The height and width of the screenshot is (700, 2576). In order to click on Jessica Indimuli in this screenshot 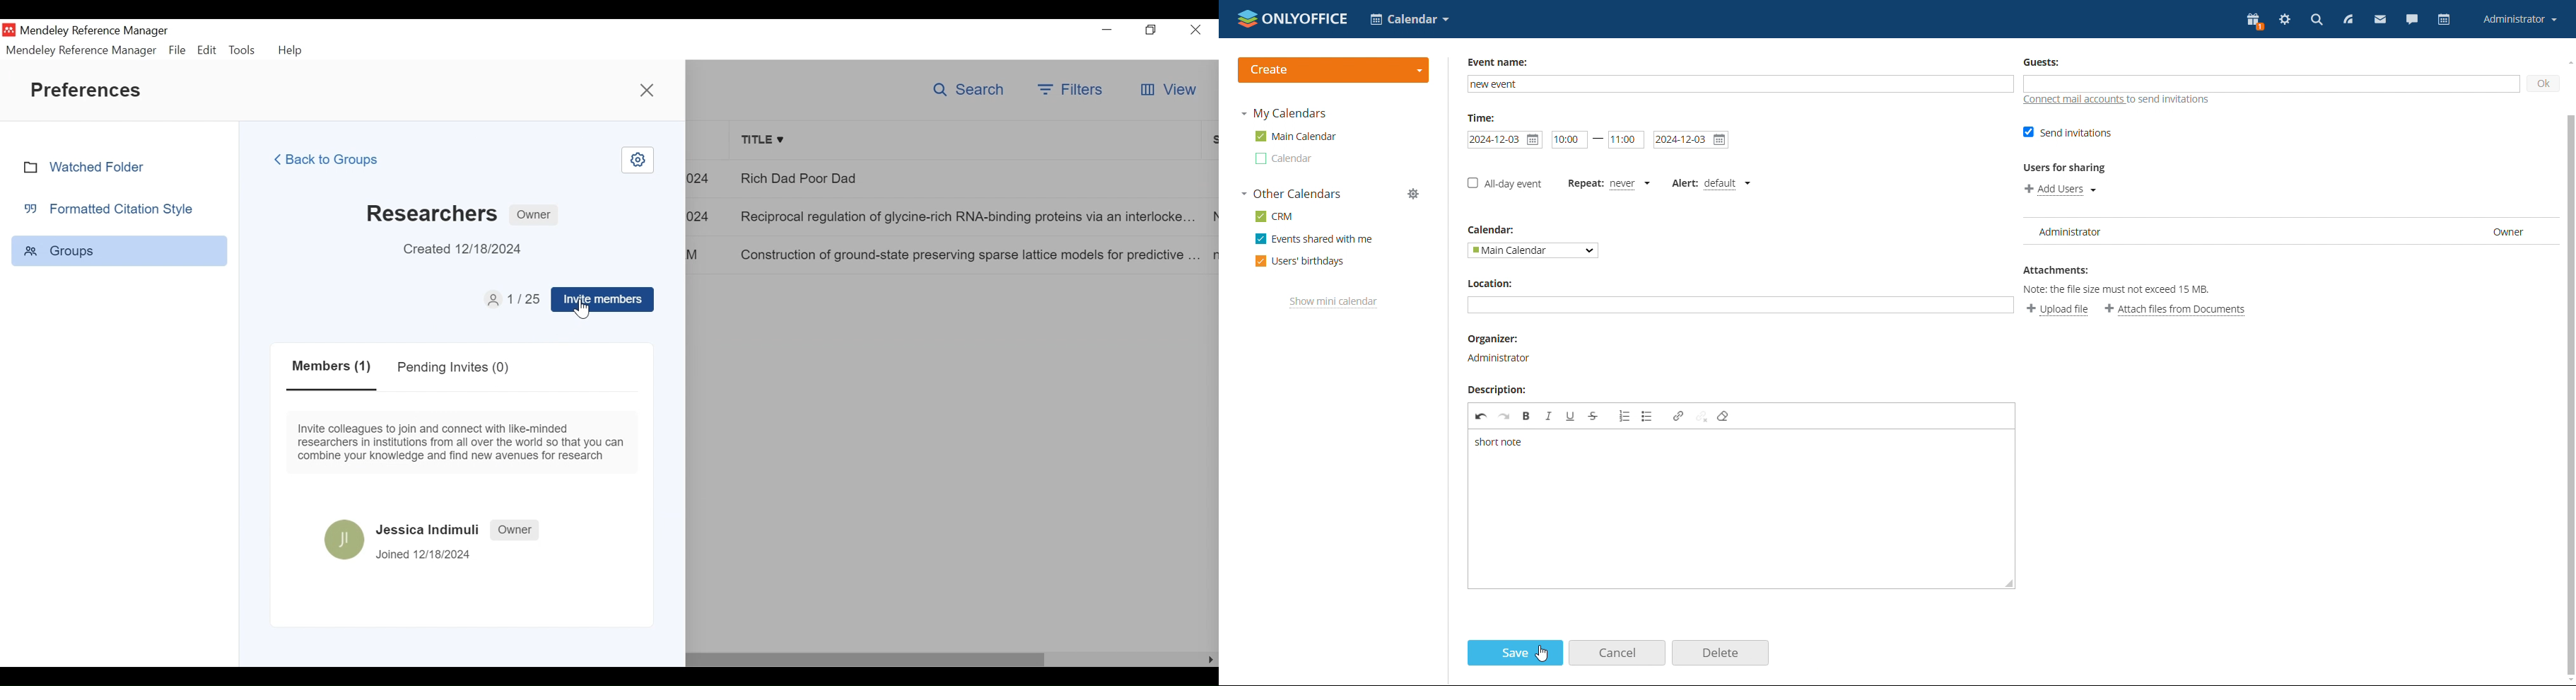, I will do `click(429, 530)`.